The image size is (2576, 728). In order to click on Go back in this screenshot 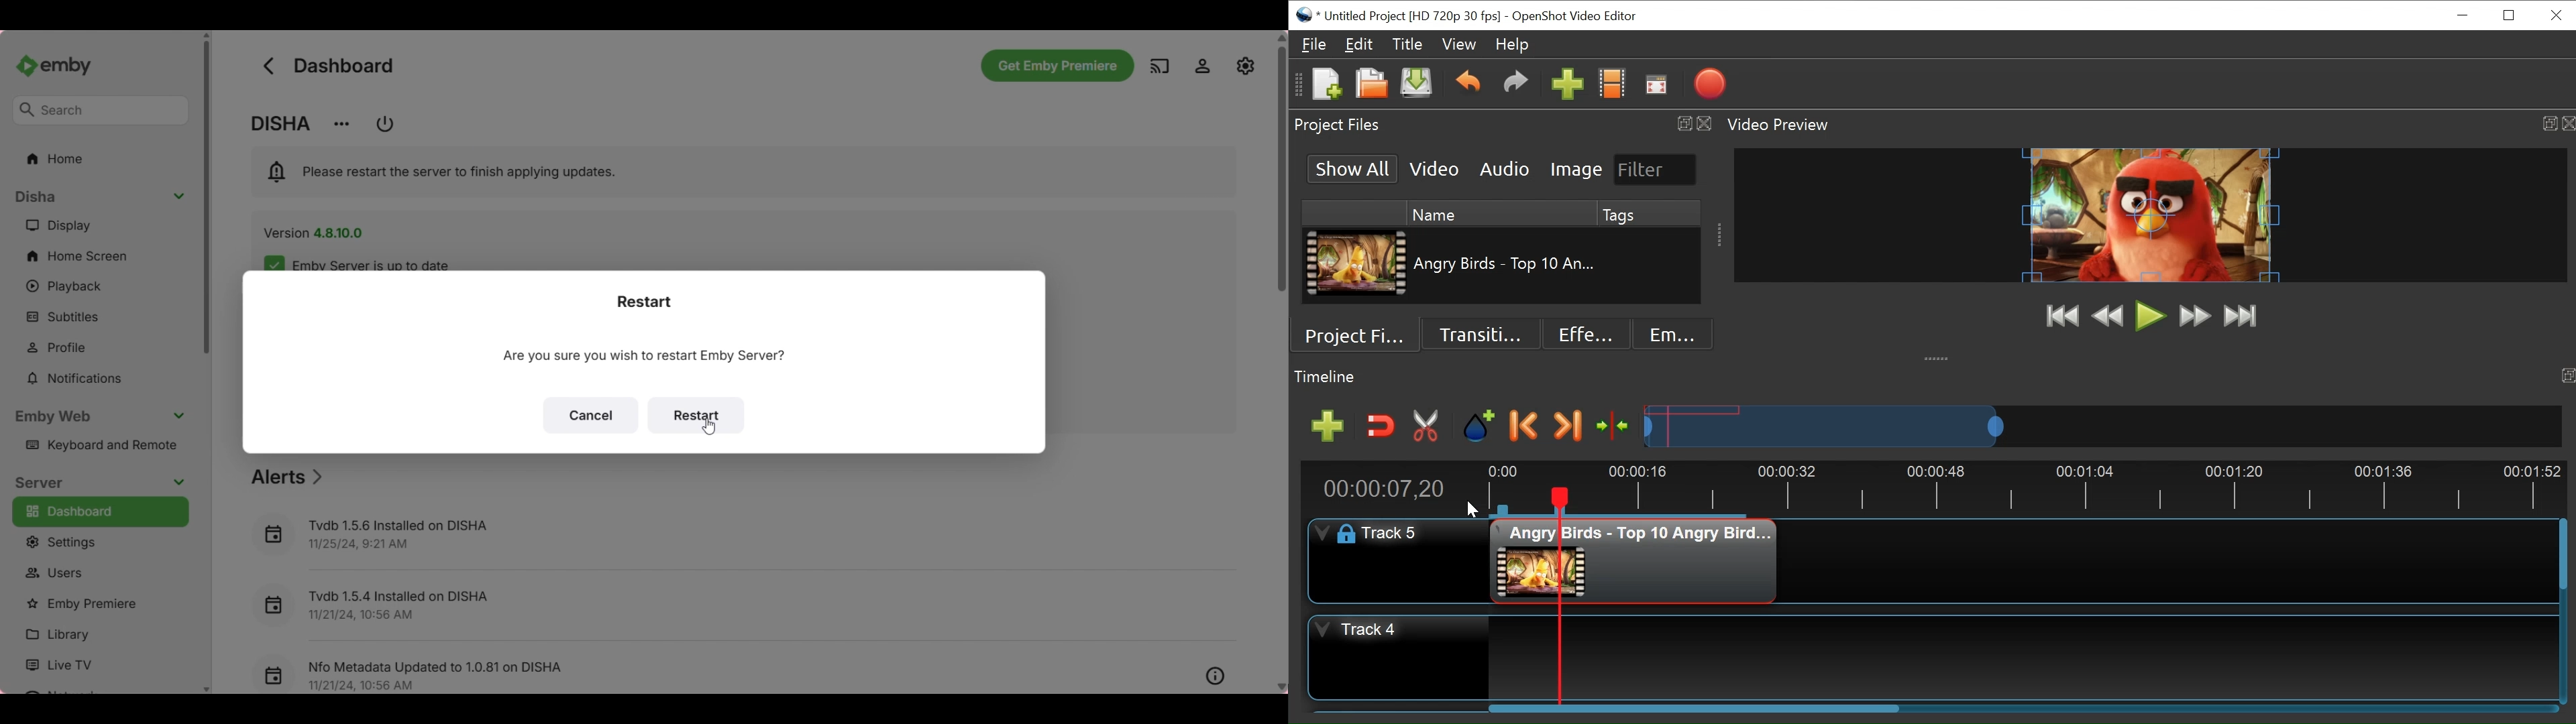, I will do `click(268, 66)`.